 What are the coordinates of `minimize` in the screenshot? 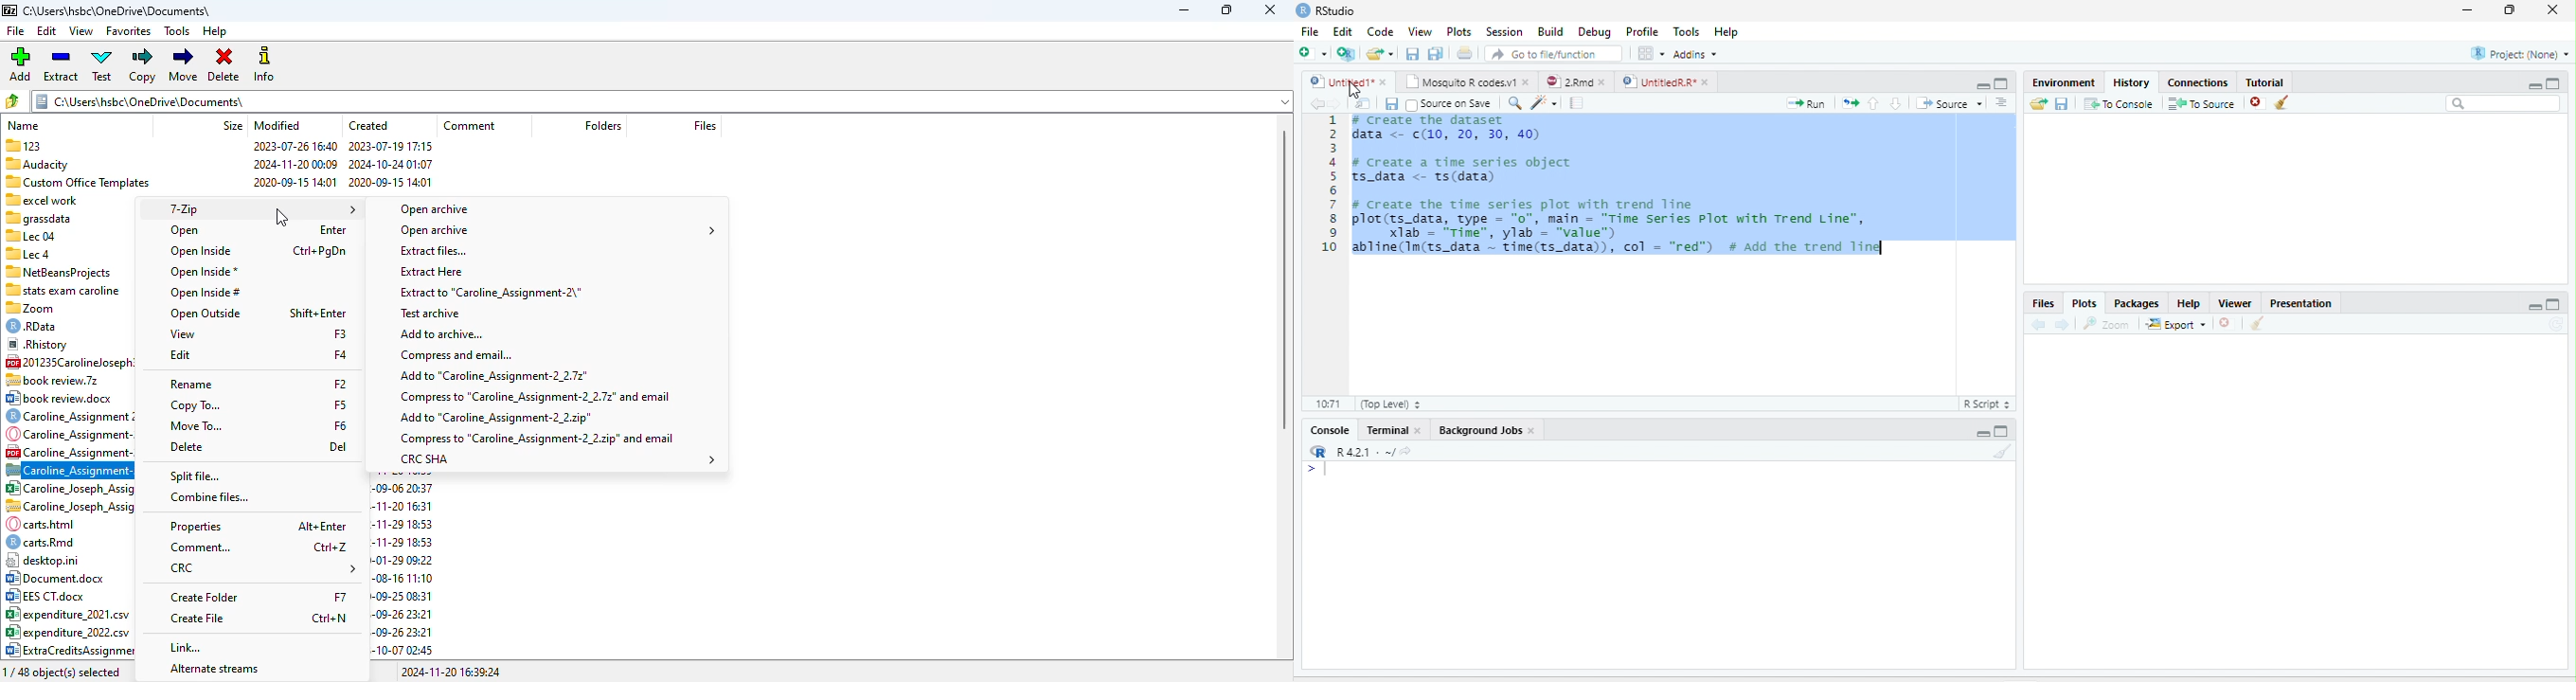 It's located at (2468, 10).